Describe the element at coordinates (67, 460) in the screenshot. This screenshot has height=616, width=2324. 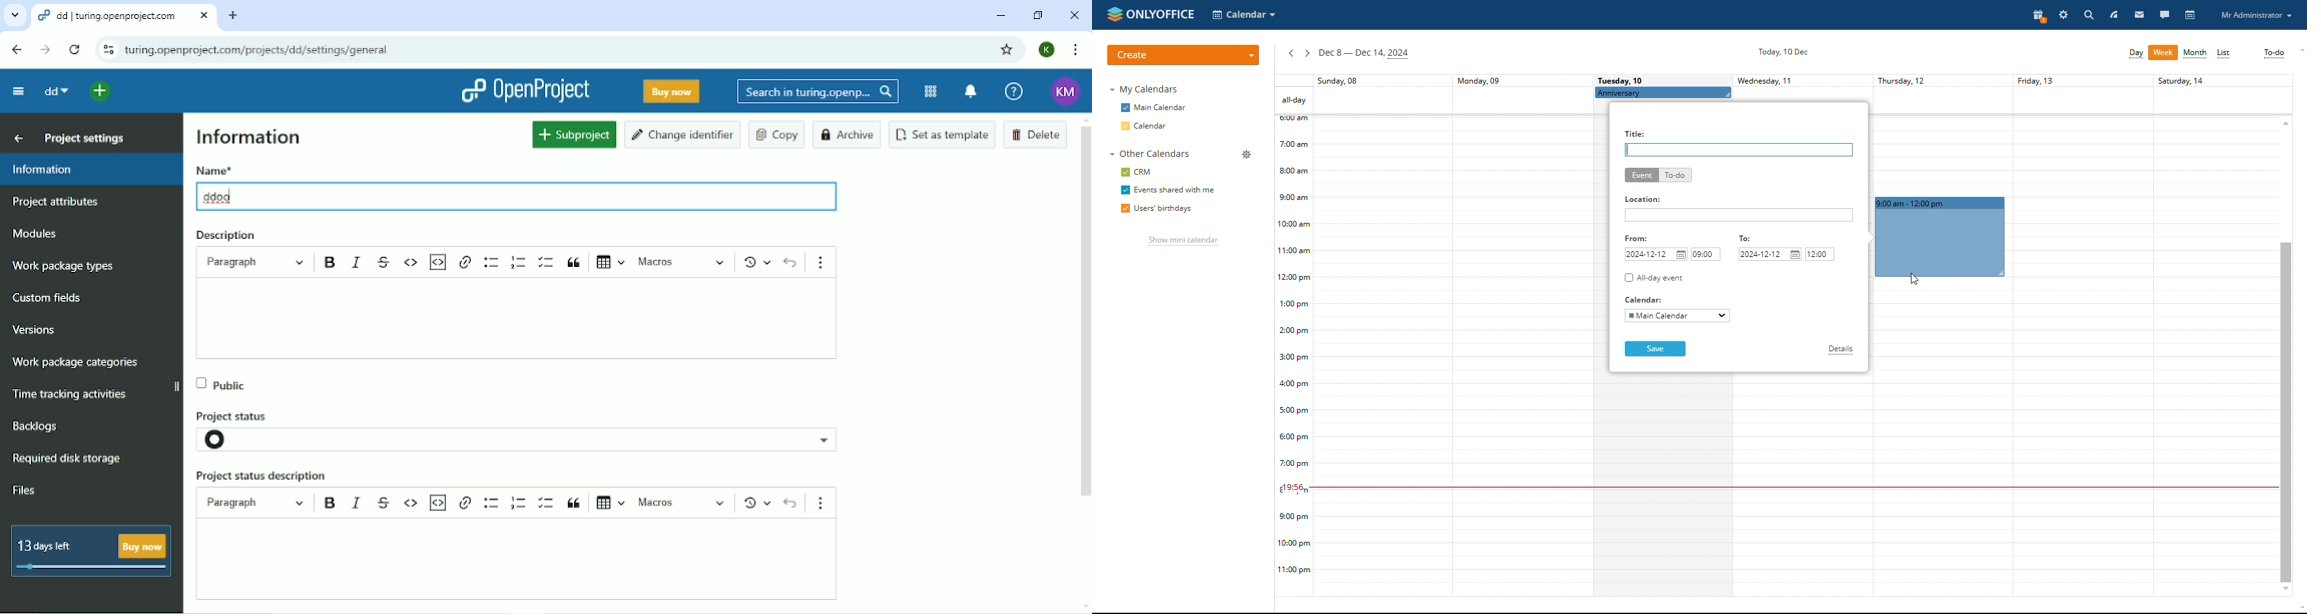
I see `Required disk storage` at that location.